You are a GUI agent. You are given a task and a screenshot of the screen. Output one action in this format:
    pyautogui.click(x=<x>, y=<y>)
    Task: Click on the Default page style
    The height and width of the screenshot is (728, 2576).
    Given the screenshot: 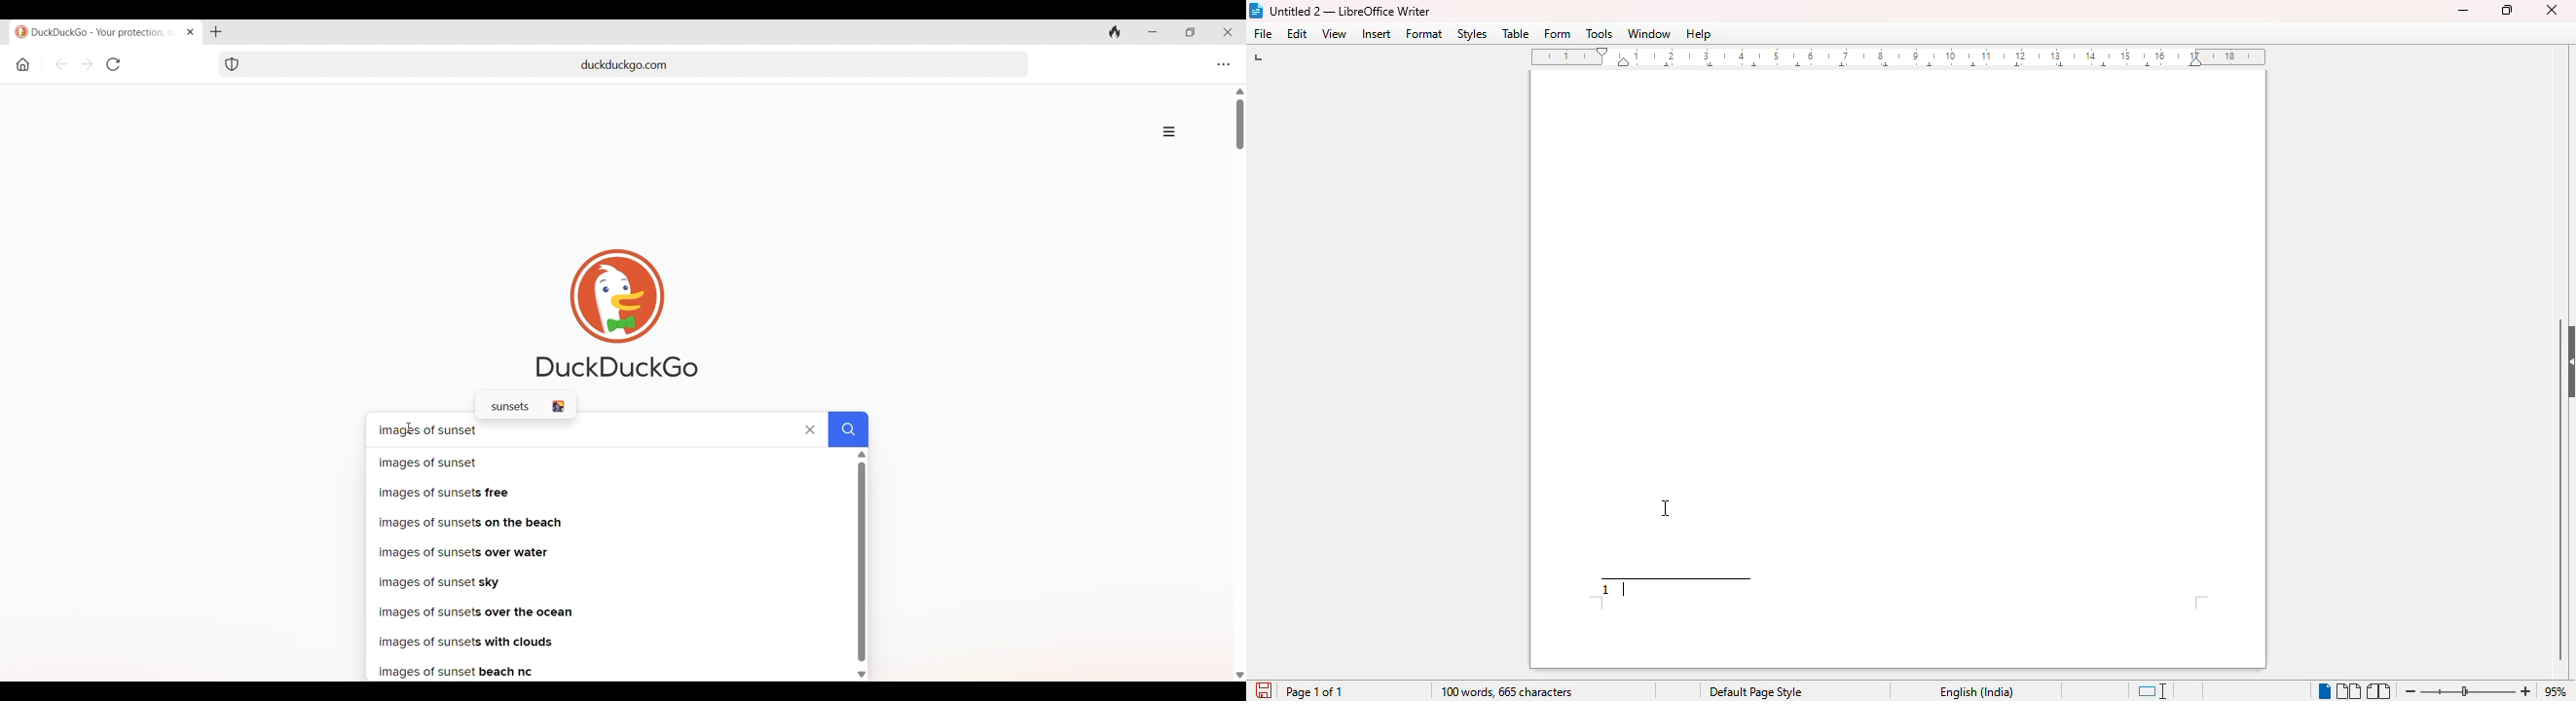 What is the action you would take?
    pyautogui.click(x=1754, y=692)
    